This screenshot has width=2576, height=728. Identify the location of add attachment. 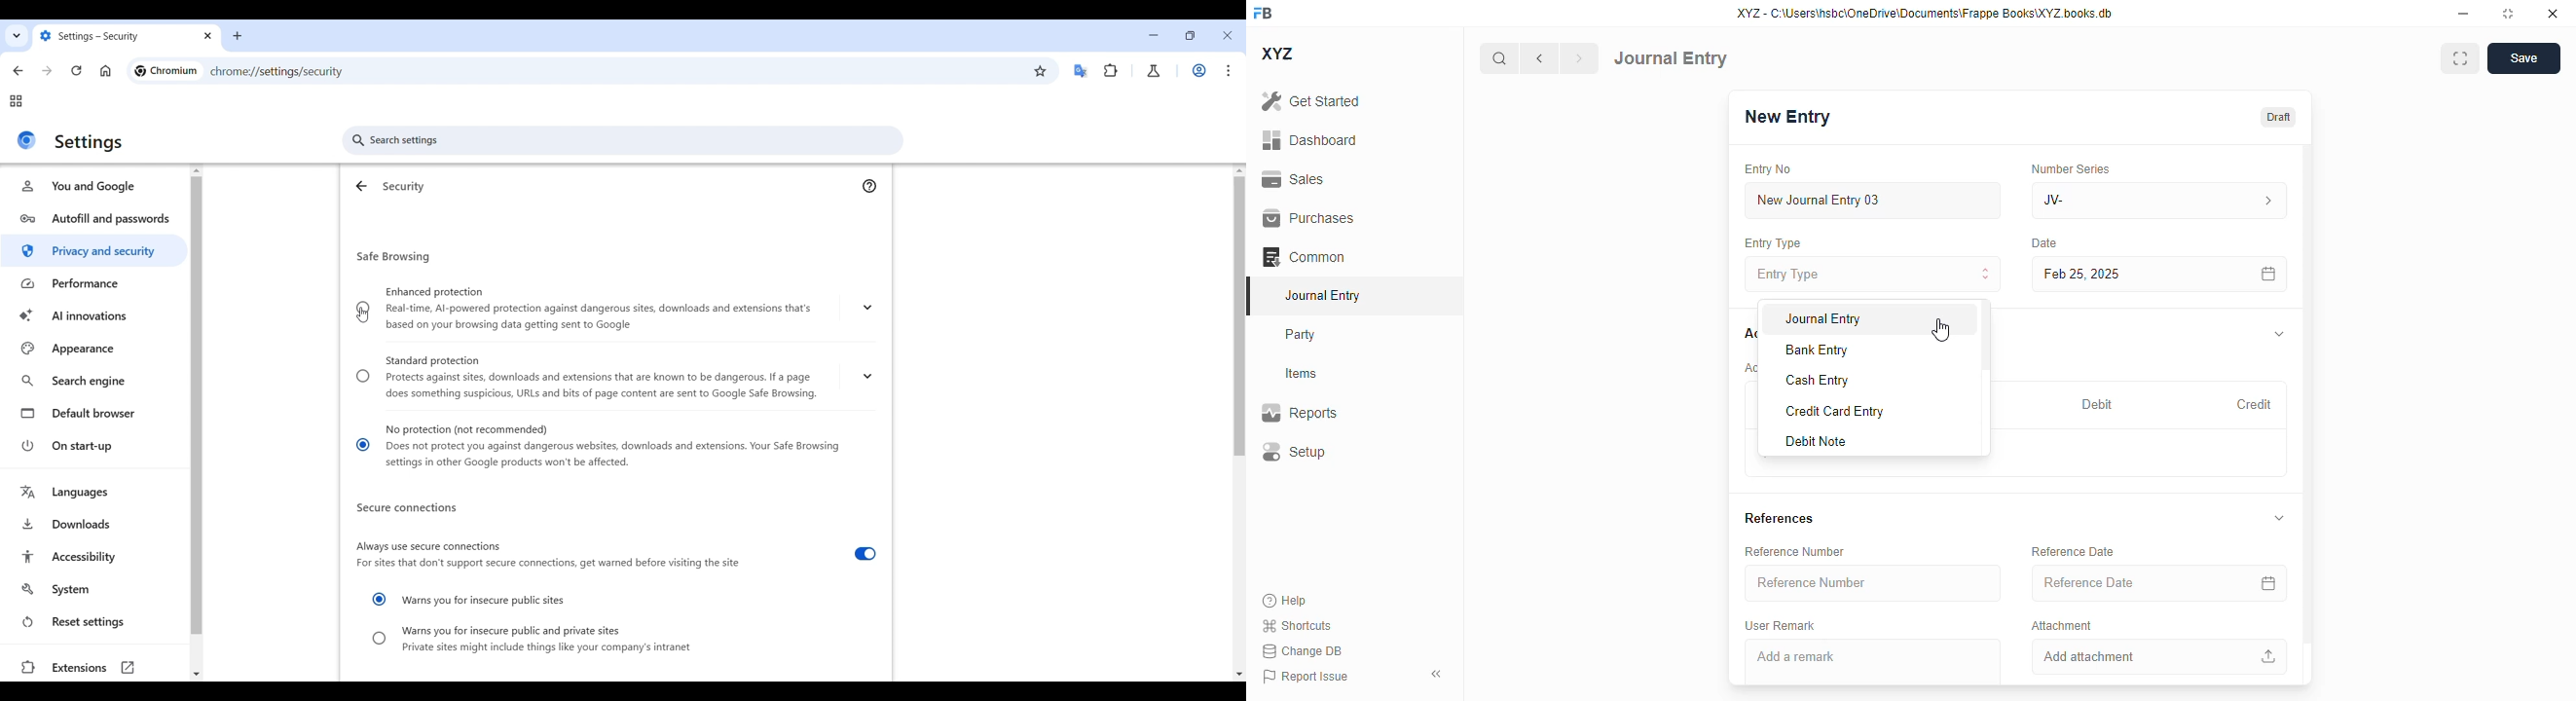
(2159, 656).